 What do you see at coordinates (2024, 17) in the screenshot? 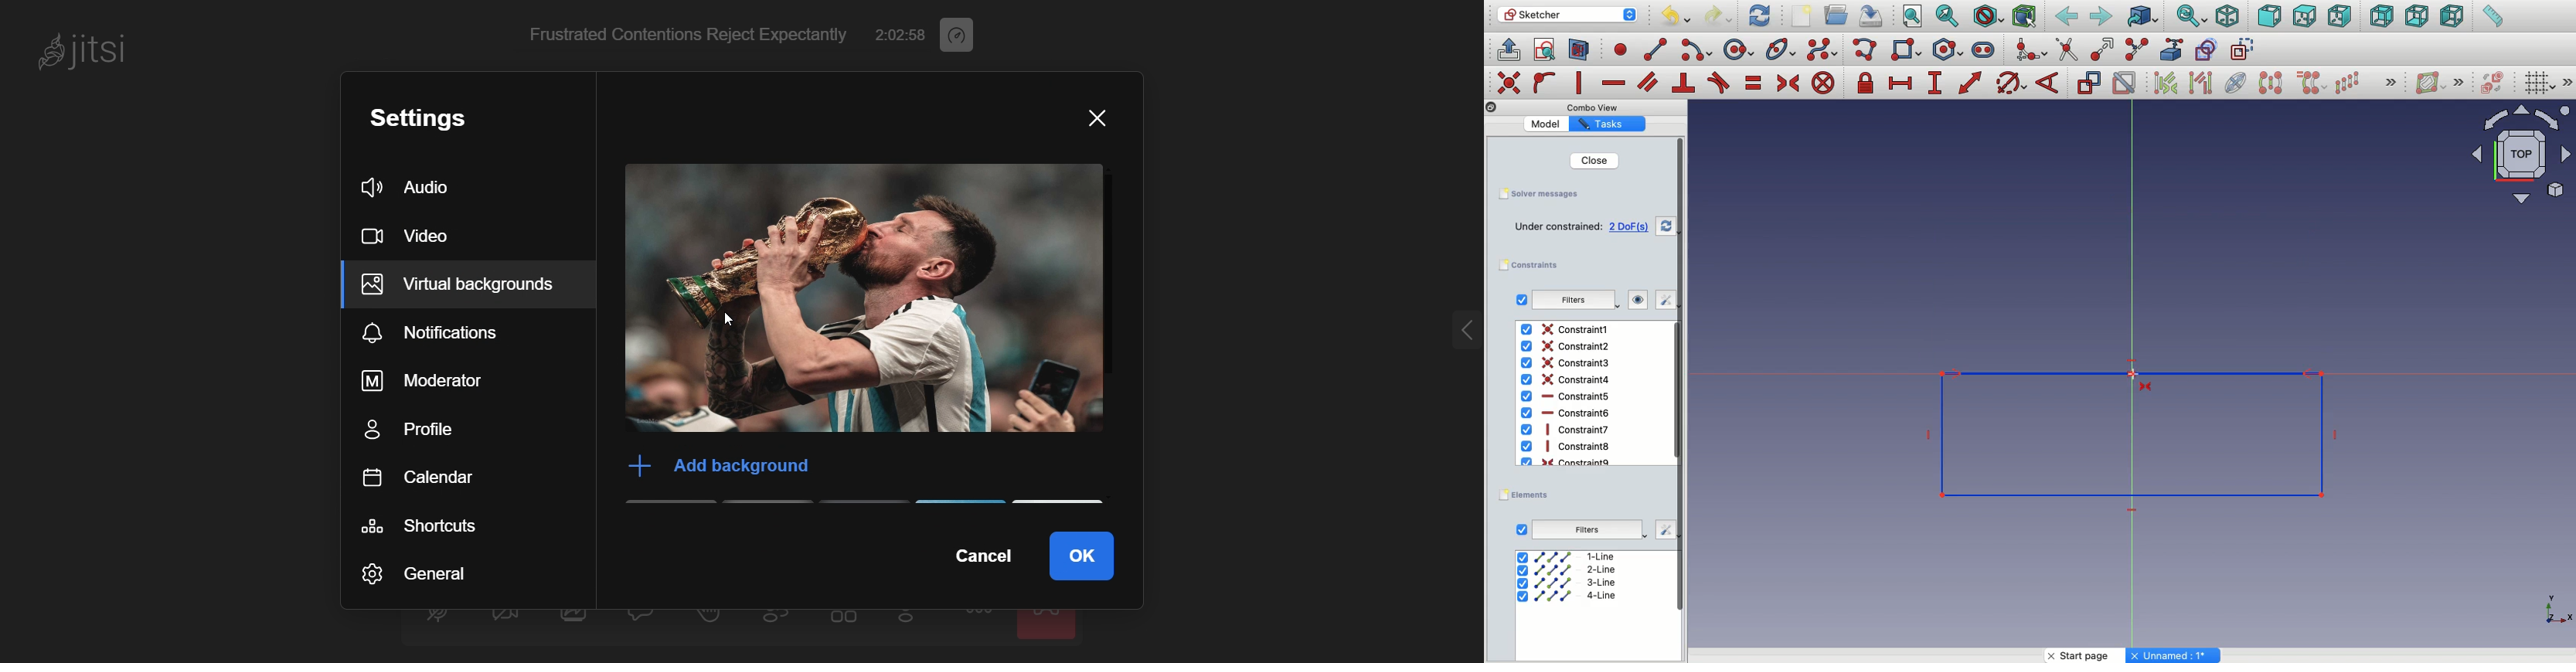
I see `Bounding Box` at bounding box center [2024, 17].